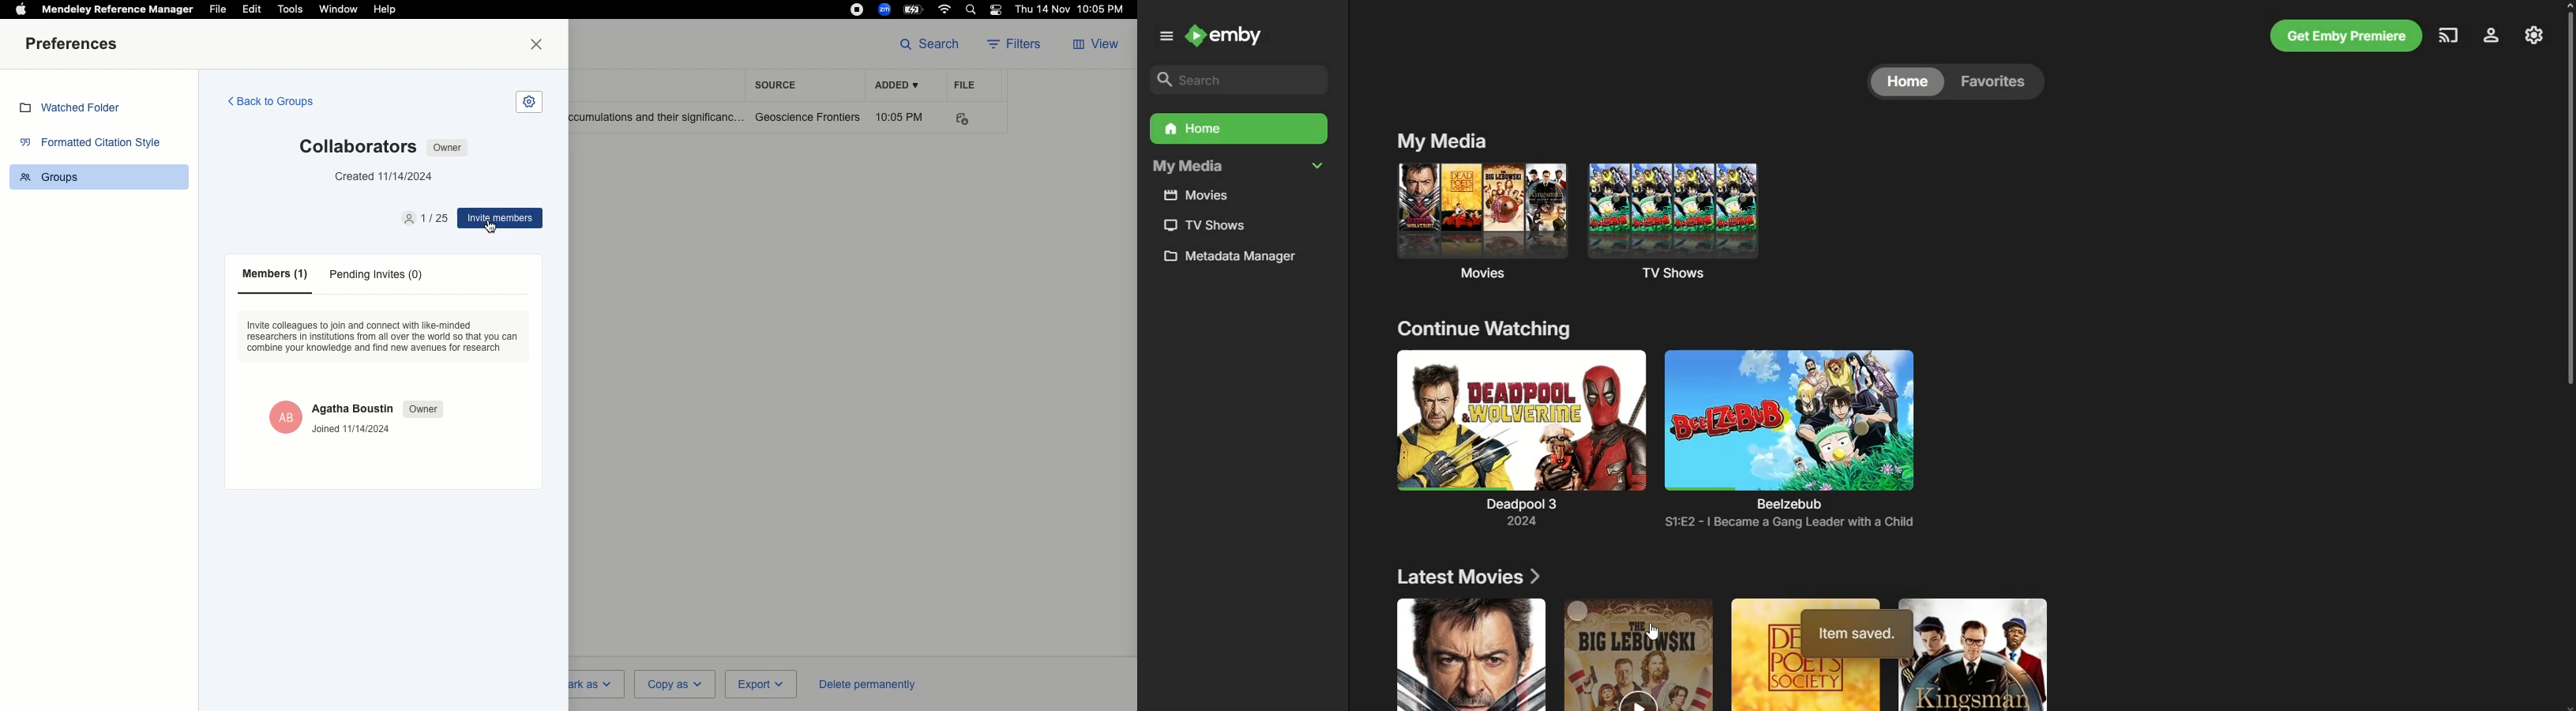 This screenshot has width=2576, height=728. Describe the element at coordinates (2565, 202) in the screenshot. I see `Scroll` at that location.